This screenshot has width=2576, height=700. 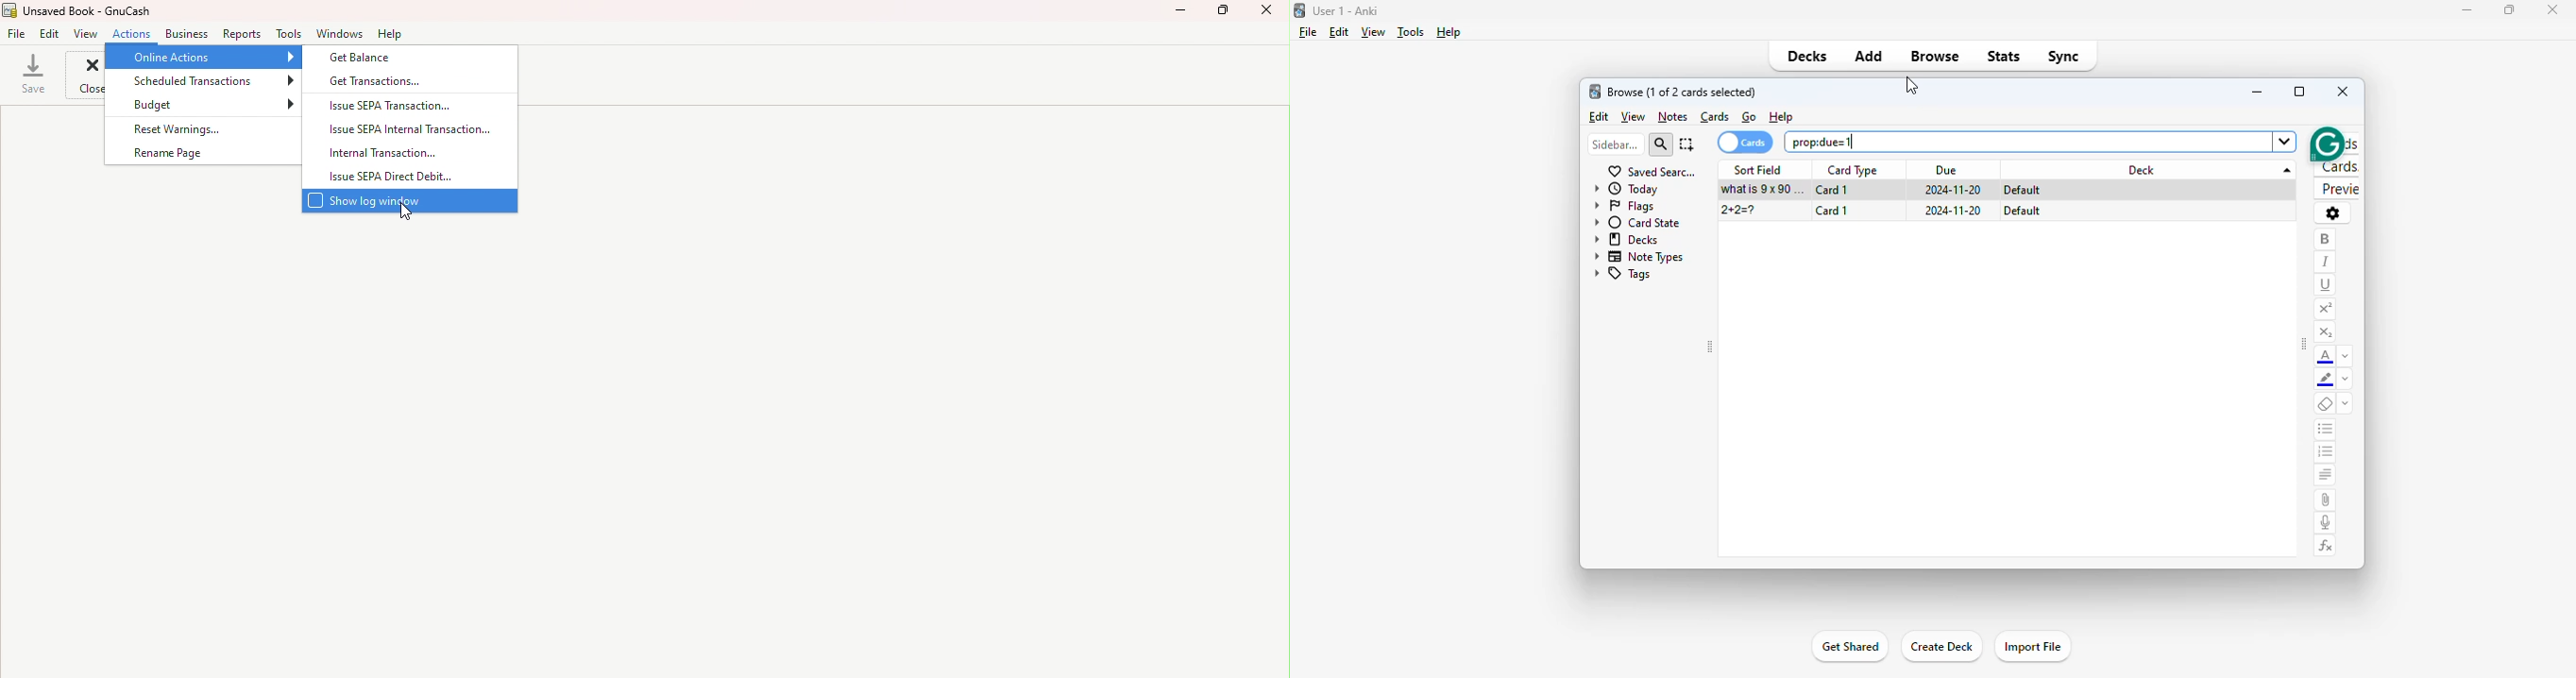 What do you see at coordinates (1673, 117) in the screenshot?
I see `notes` at bounding box center [1673, 117].